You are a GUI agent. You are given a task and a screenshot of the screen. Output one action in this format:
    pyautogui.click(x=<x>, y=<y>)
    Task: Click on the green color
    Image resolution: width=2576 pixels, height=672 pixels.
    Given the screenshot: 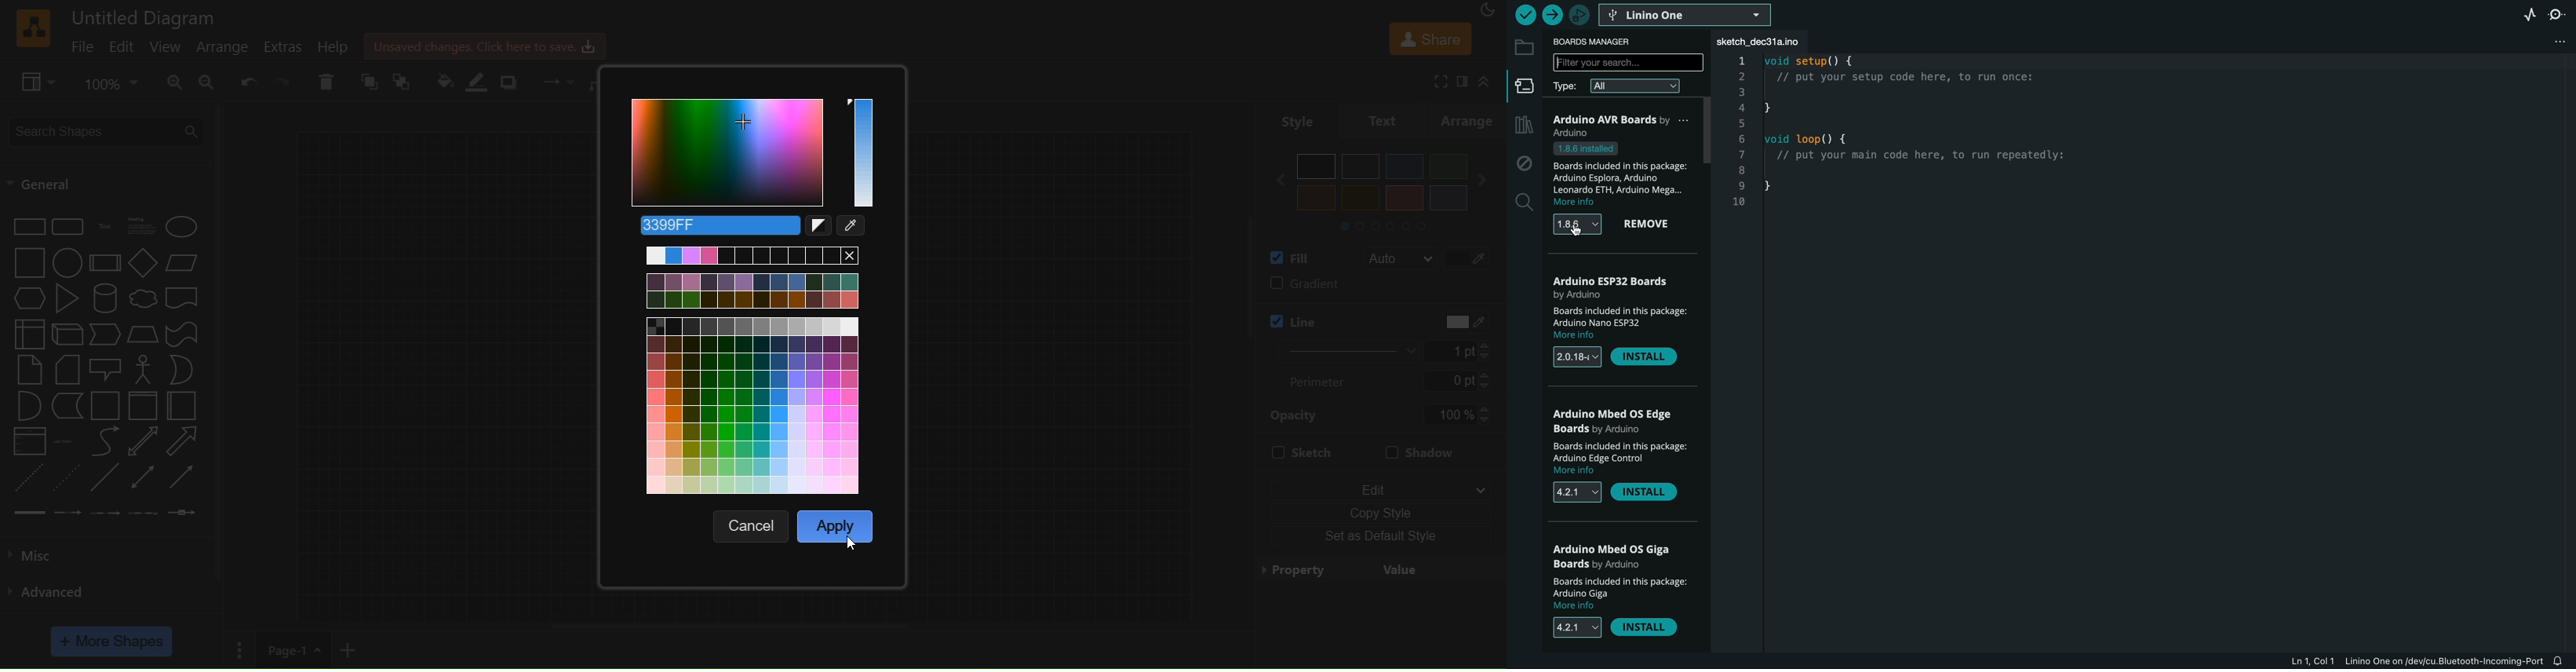 What is the action you would take?
    pyautogui.click(x=1447, y=166)
    